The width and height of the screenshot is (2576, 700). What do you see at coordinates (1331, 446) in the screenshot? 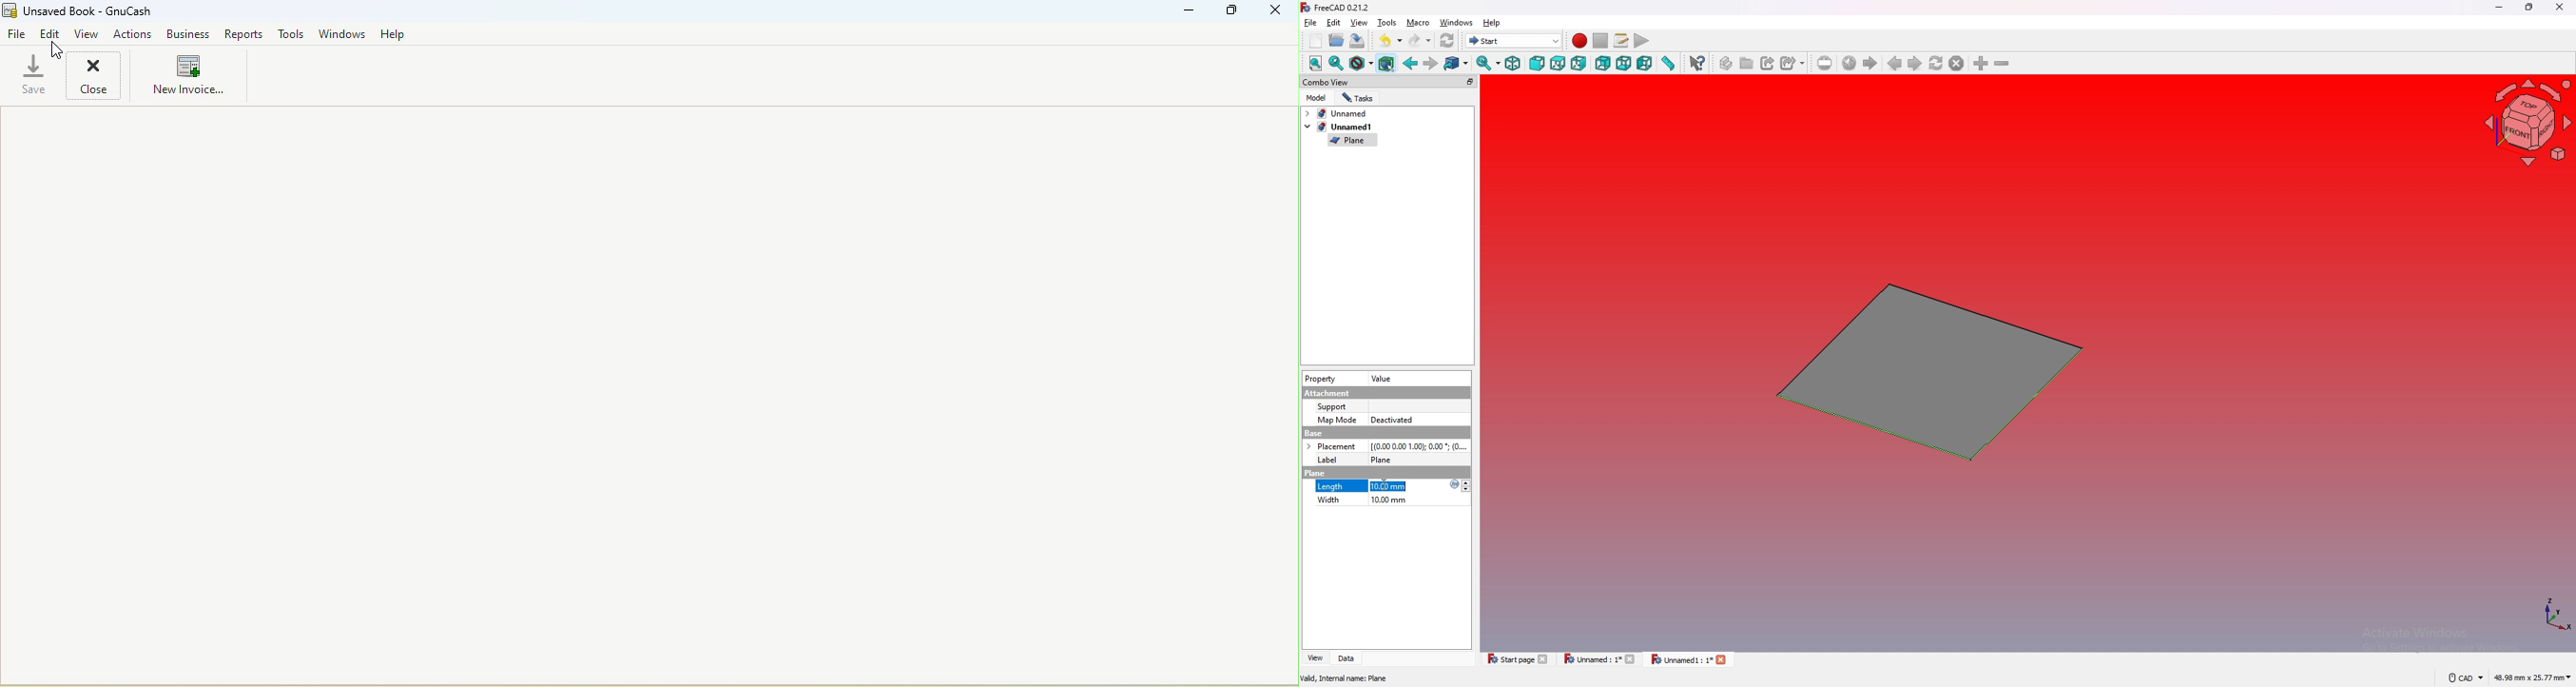
I see `Placement` at bounding box center [1331, 446].